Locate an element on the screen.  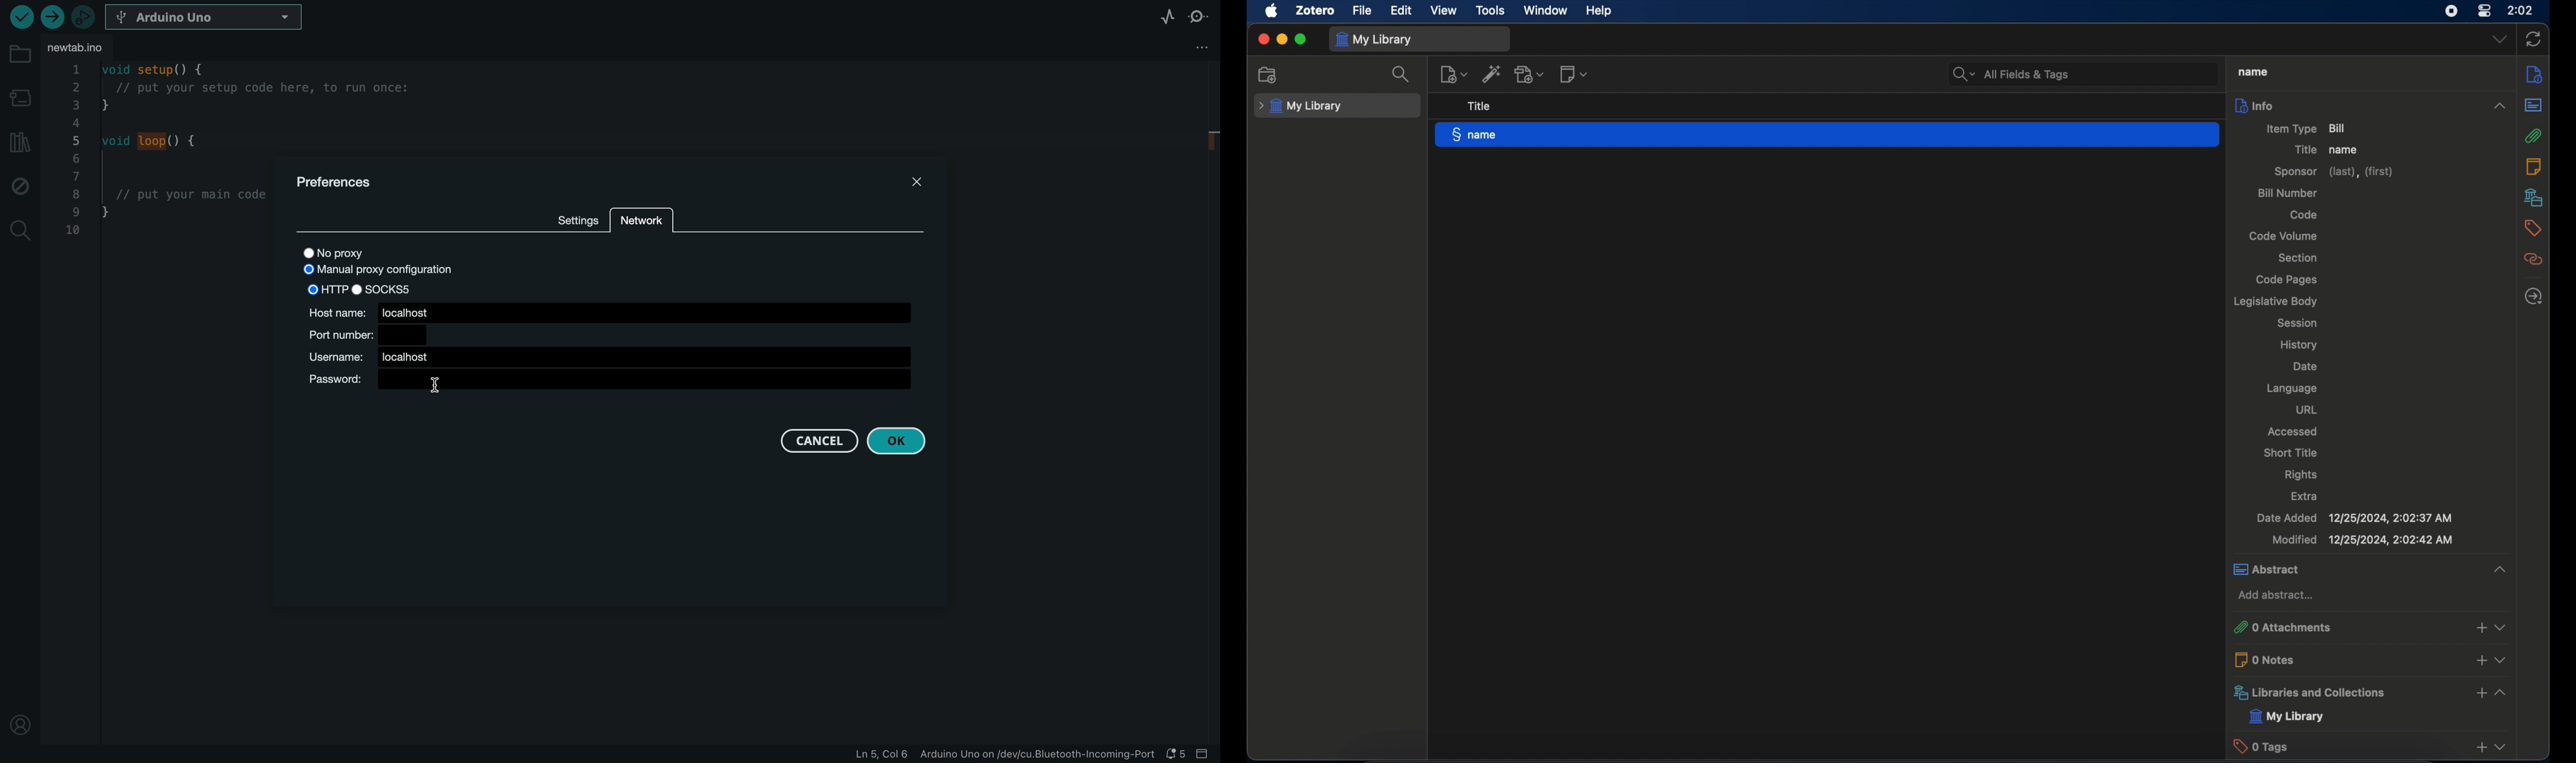
code pages is located at coordinates (2287, 280).